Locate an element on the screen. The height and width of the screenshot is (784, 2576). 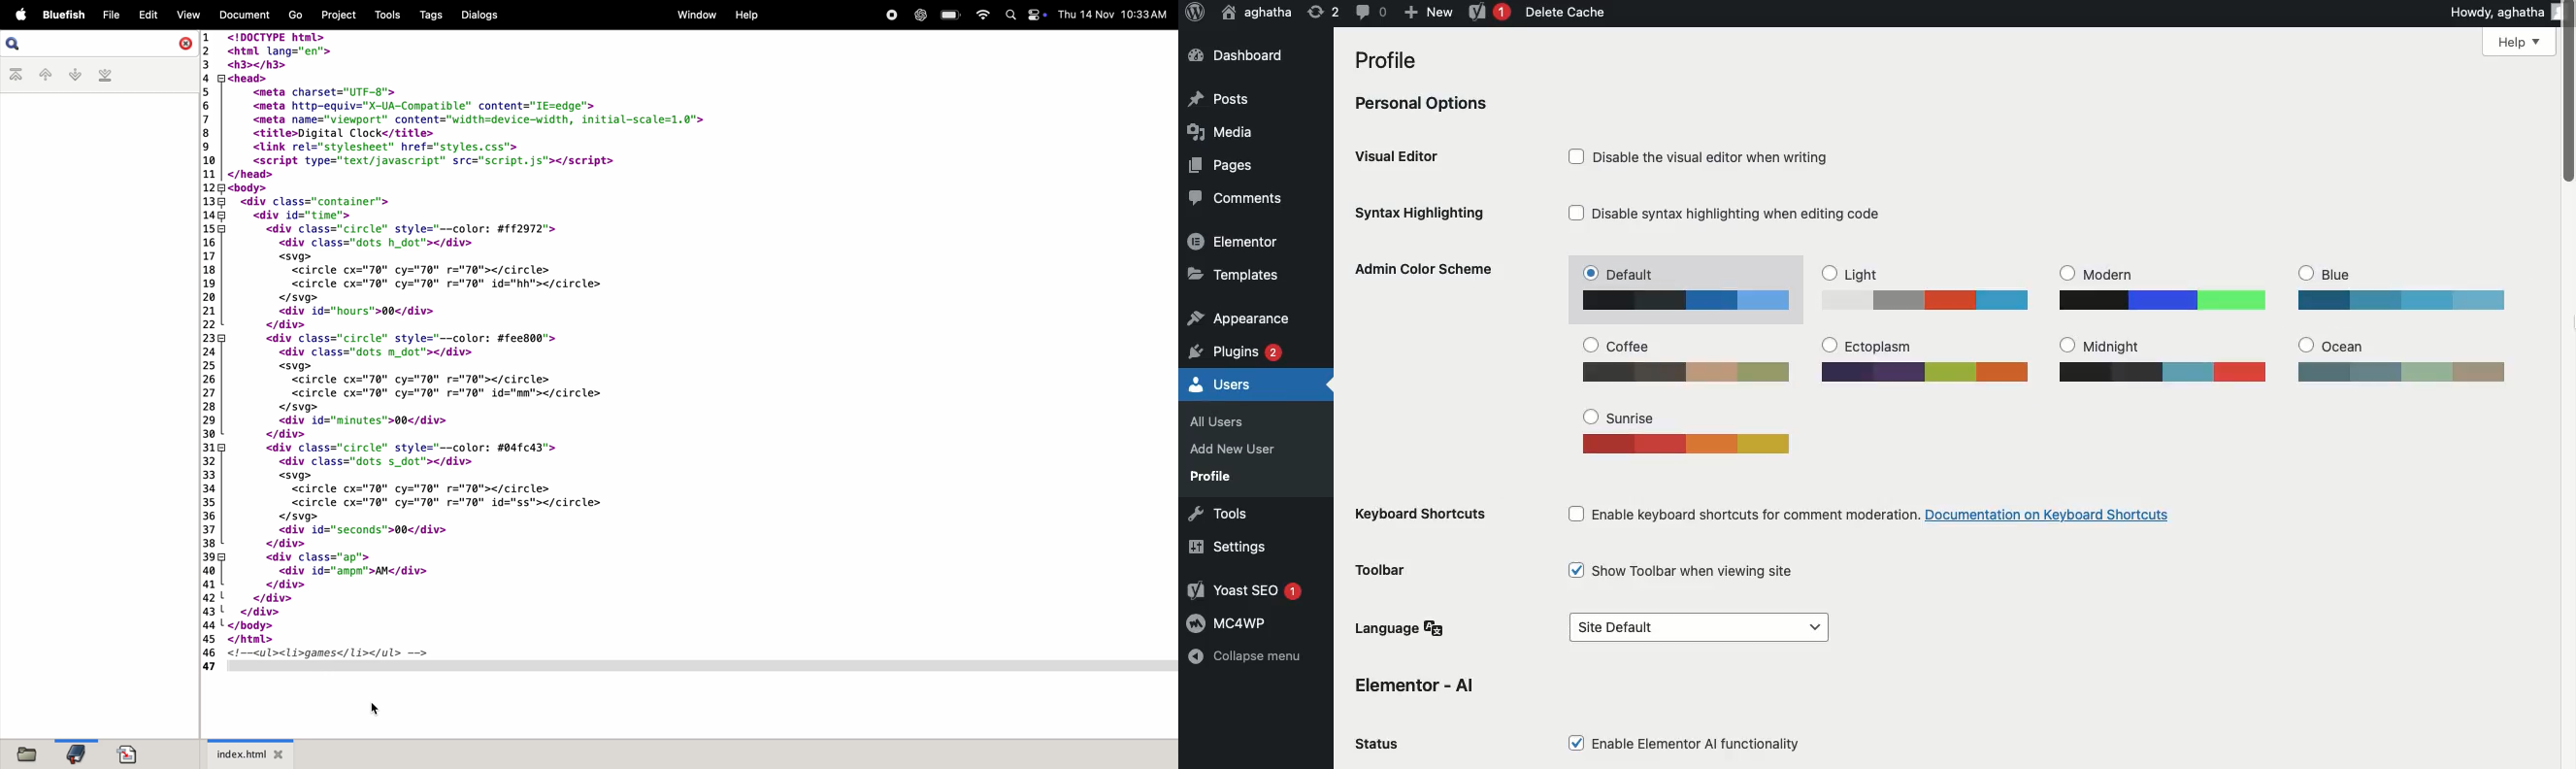
Comments is located at coordinates (1237, 199).